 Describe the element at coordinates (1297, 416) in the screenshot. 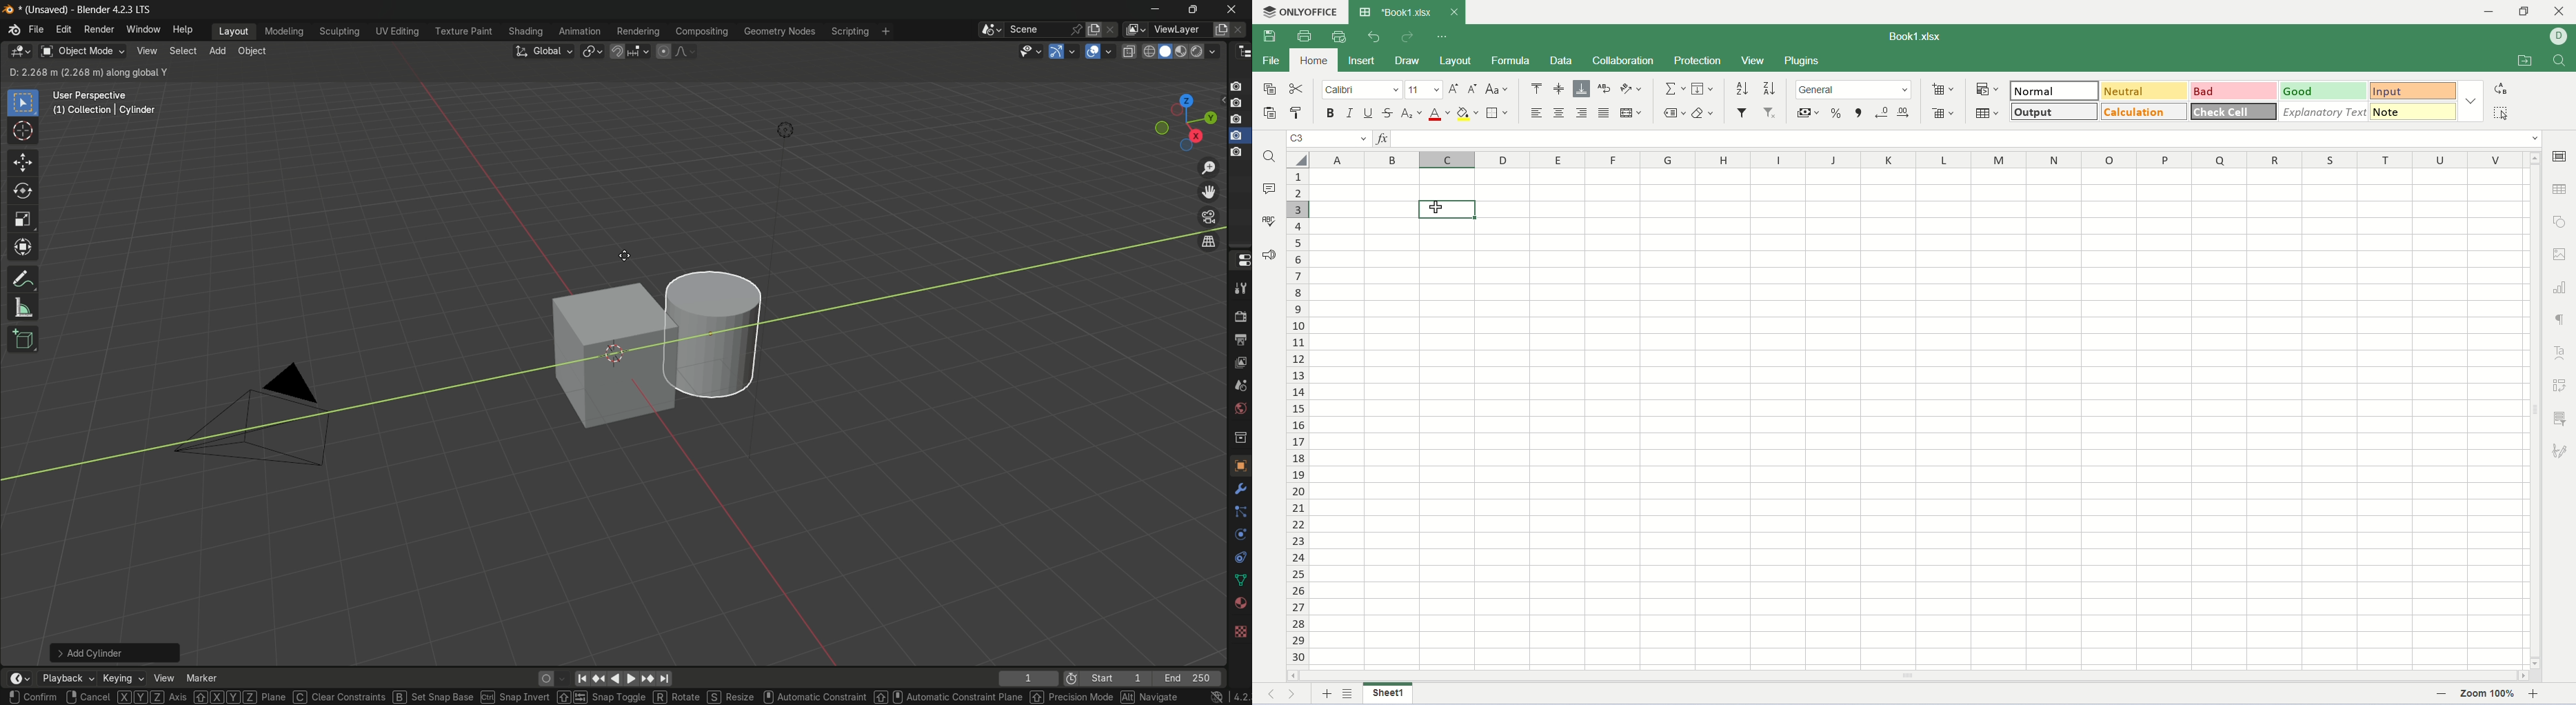

I see `row number` at that location.